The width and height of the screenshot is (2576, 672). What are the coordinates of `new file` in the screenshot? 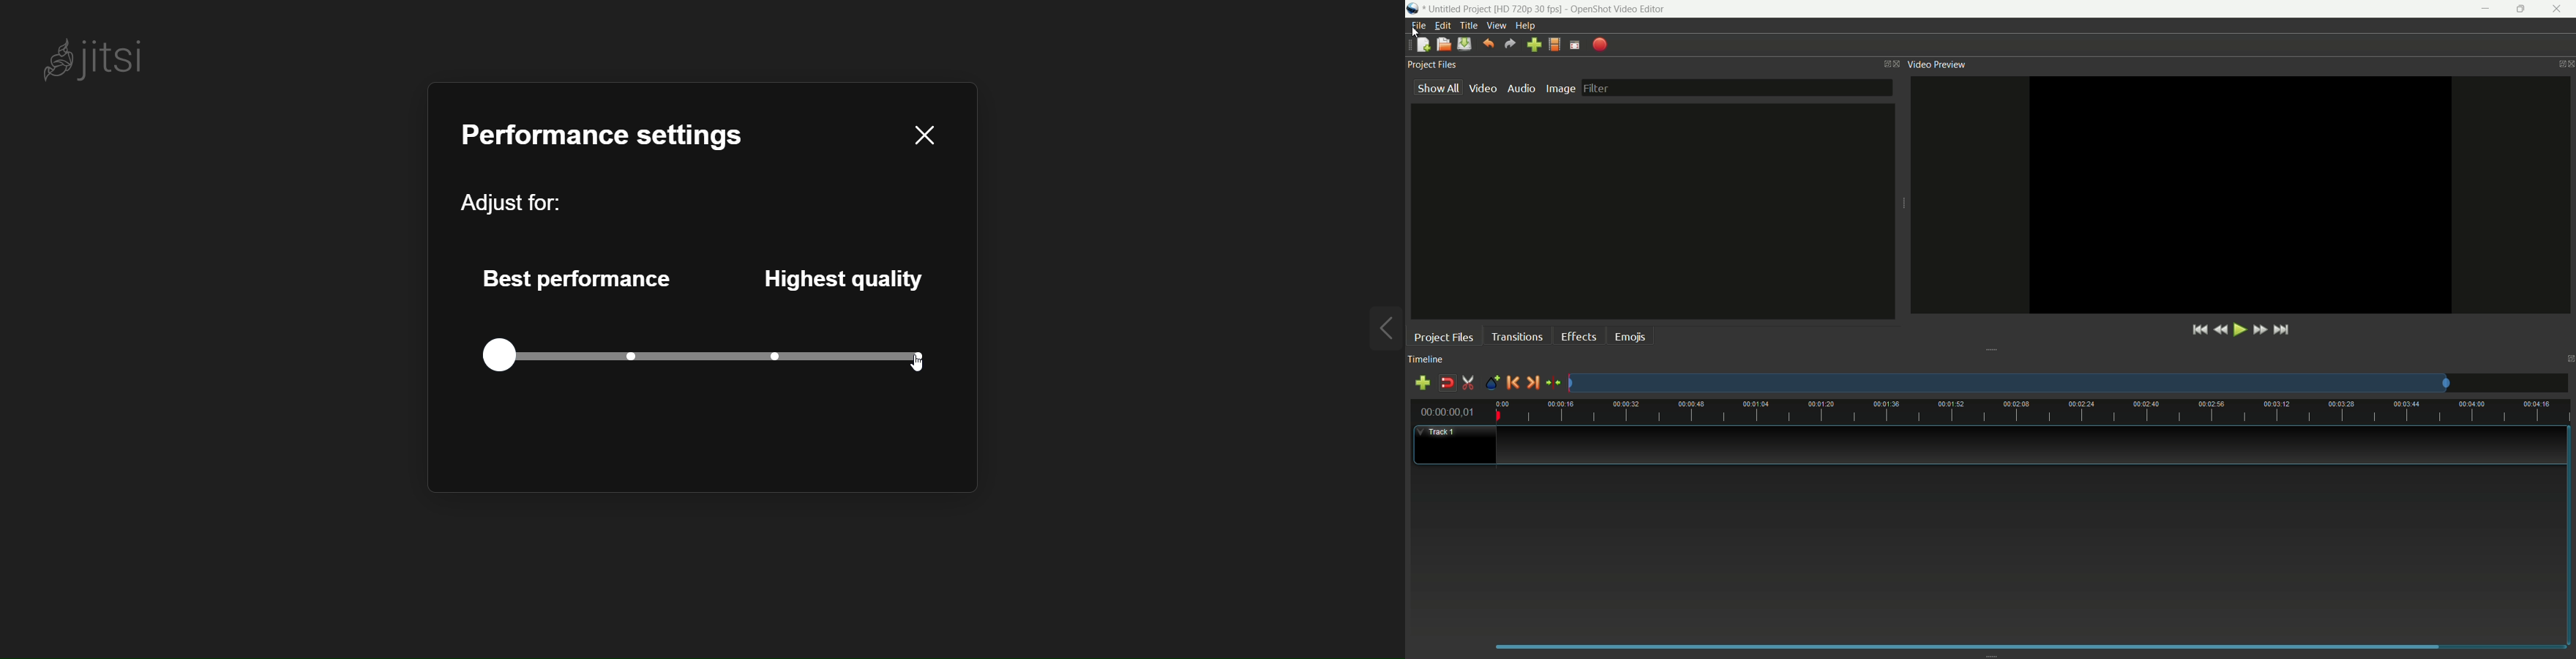 It's located at (1423, 43).